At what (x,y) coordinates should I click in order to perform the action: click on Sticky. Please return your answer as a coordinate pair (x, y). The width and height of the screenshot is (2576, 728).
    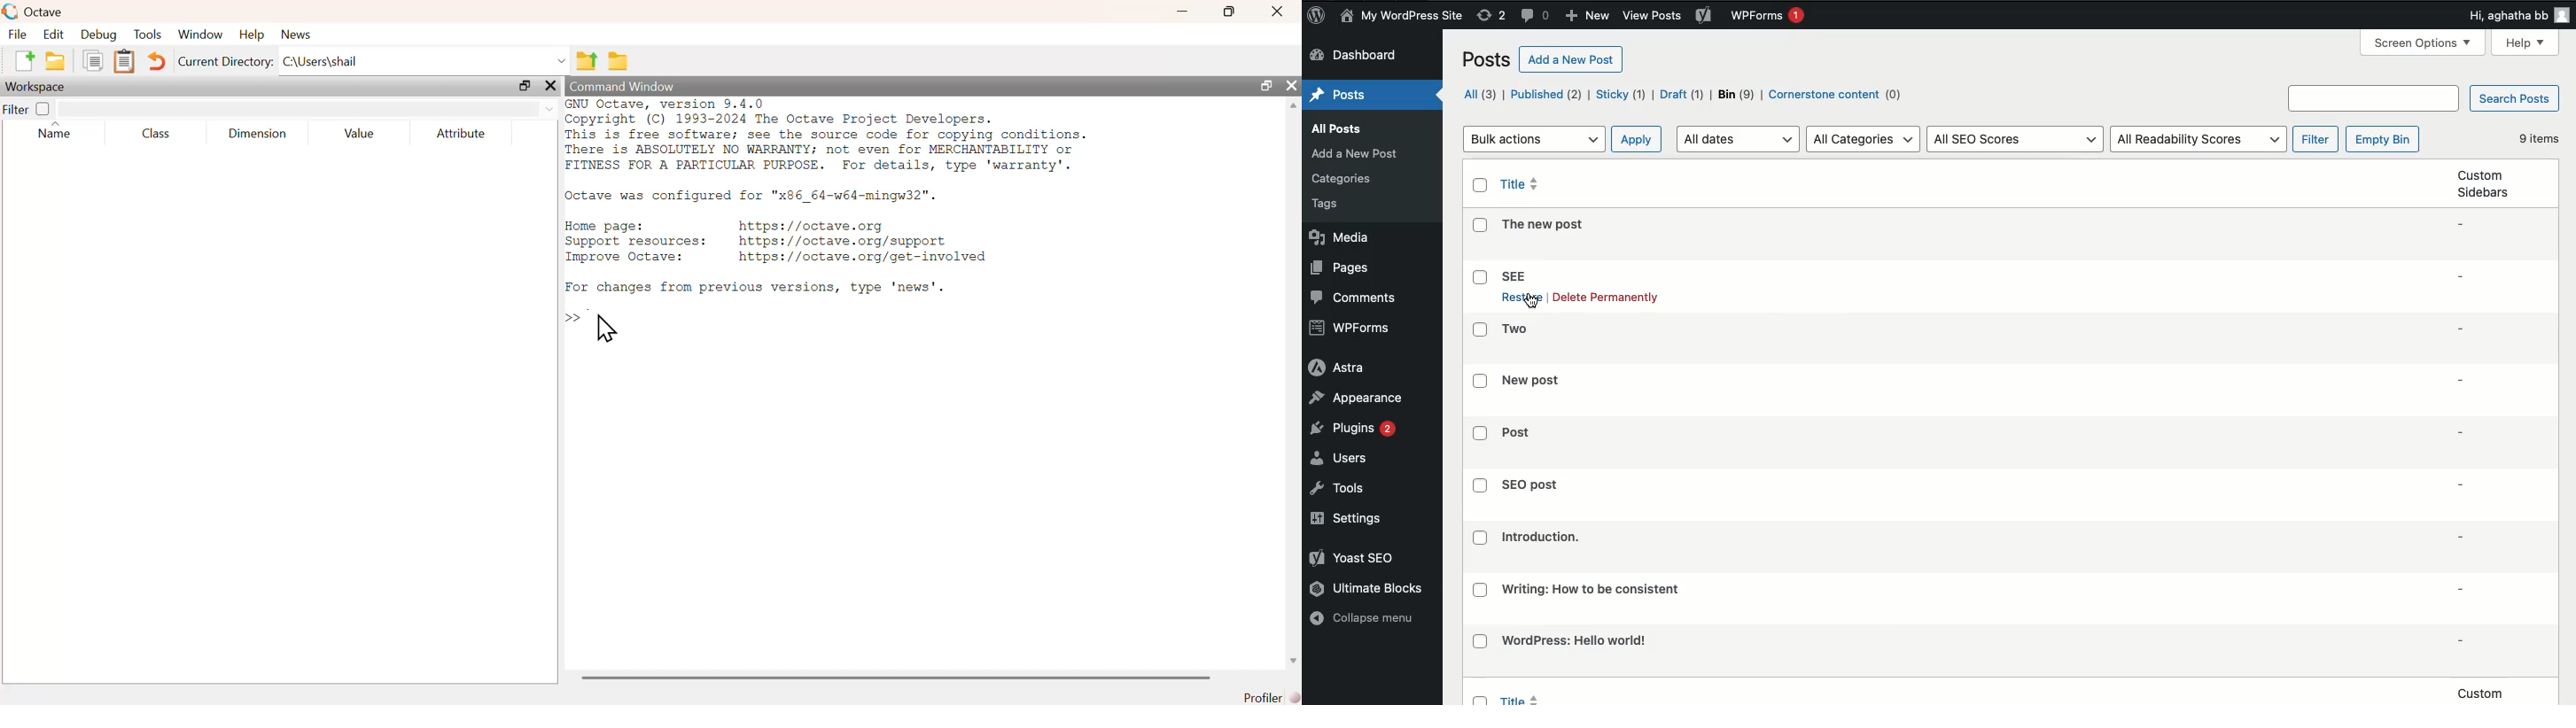
    Looking at the image, I should click on (1620, 95).